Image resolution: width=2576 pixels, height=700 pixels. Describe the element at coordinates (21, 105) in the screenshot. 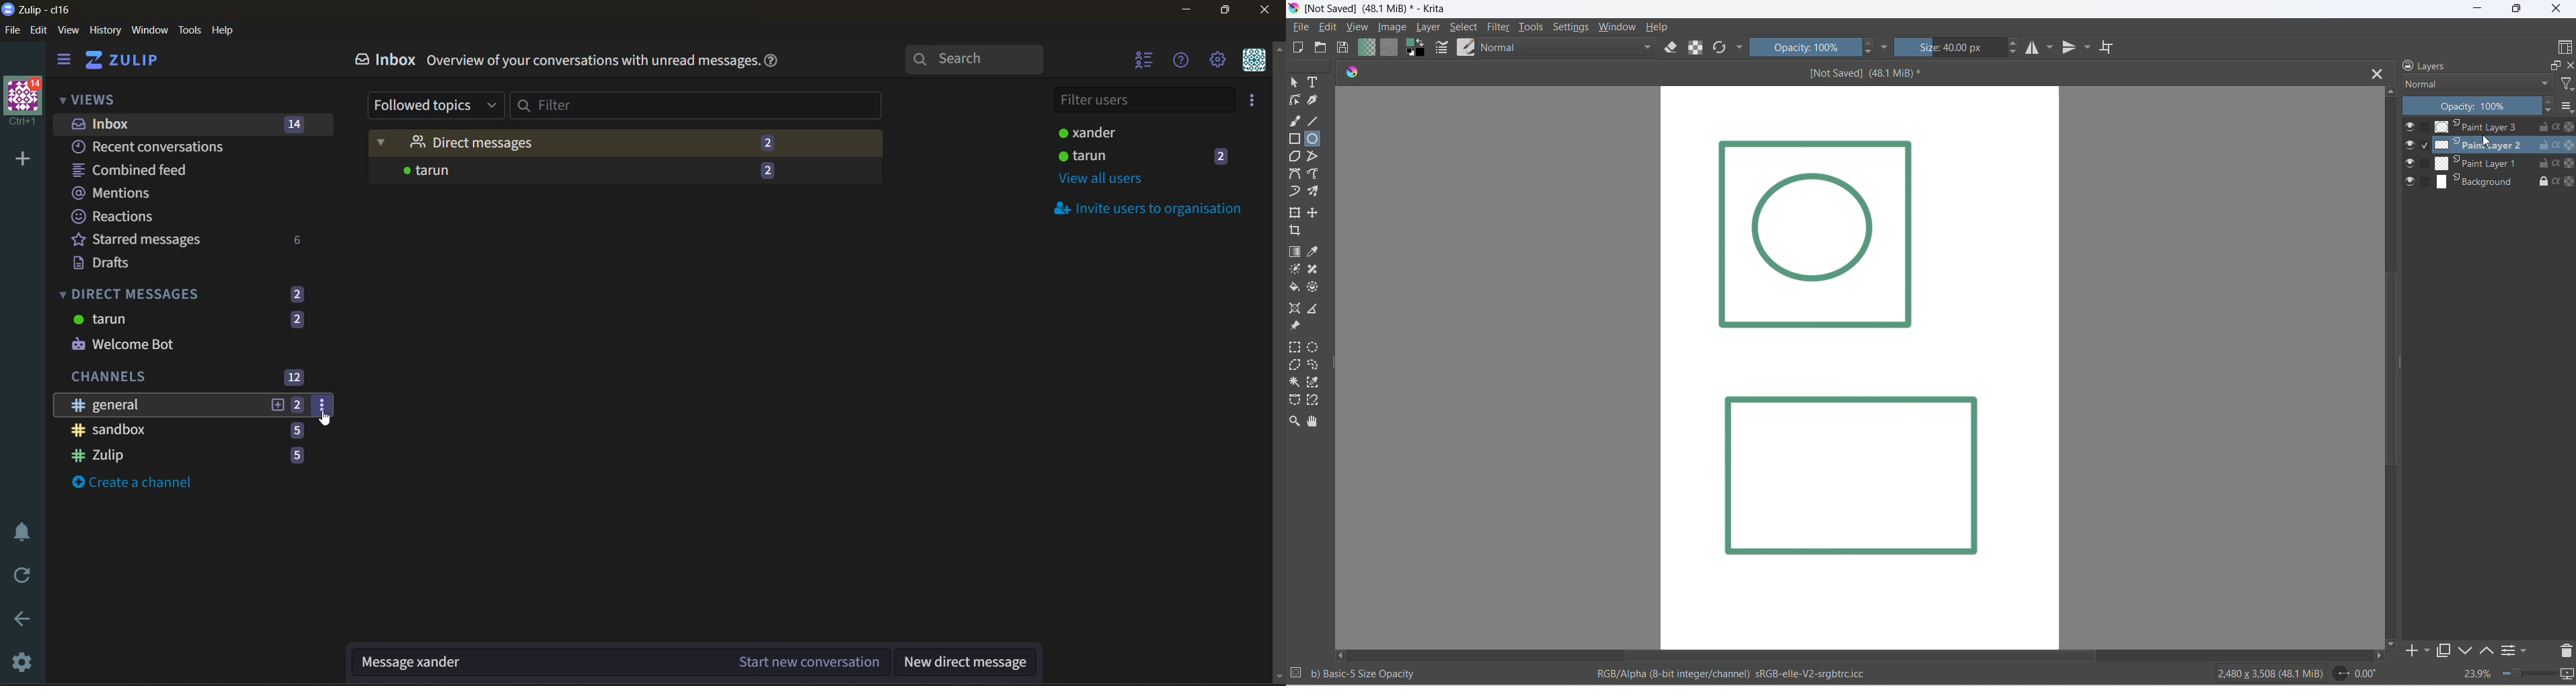

I see `Logo with 14 notifications` at that location.